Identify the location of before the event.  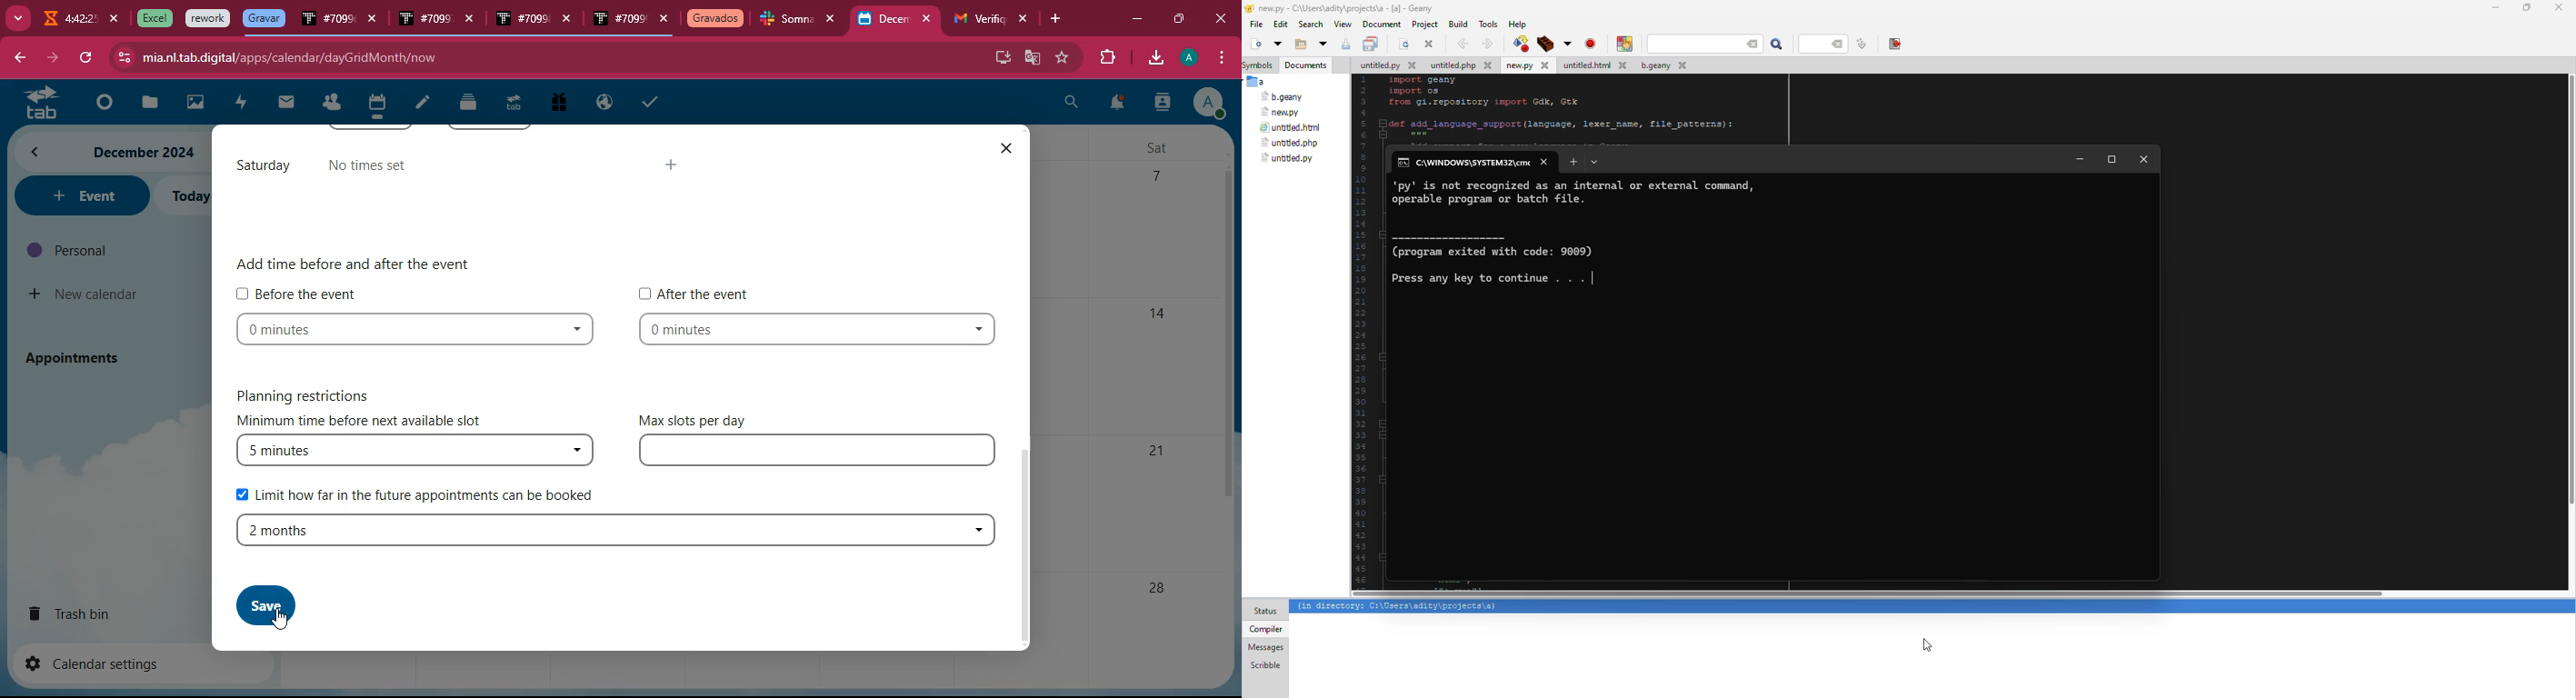
(300, 293).